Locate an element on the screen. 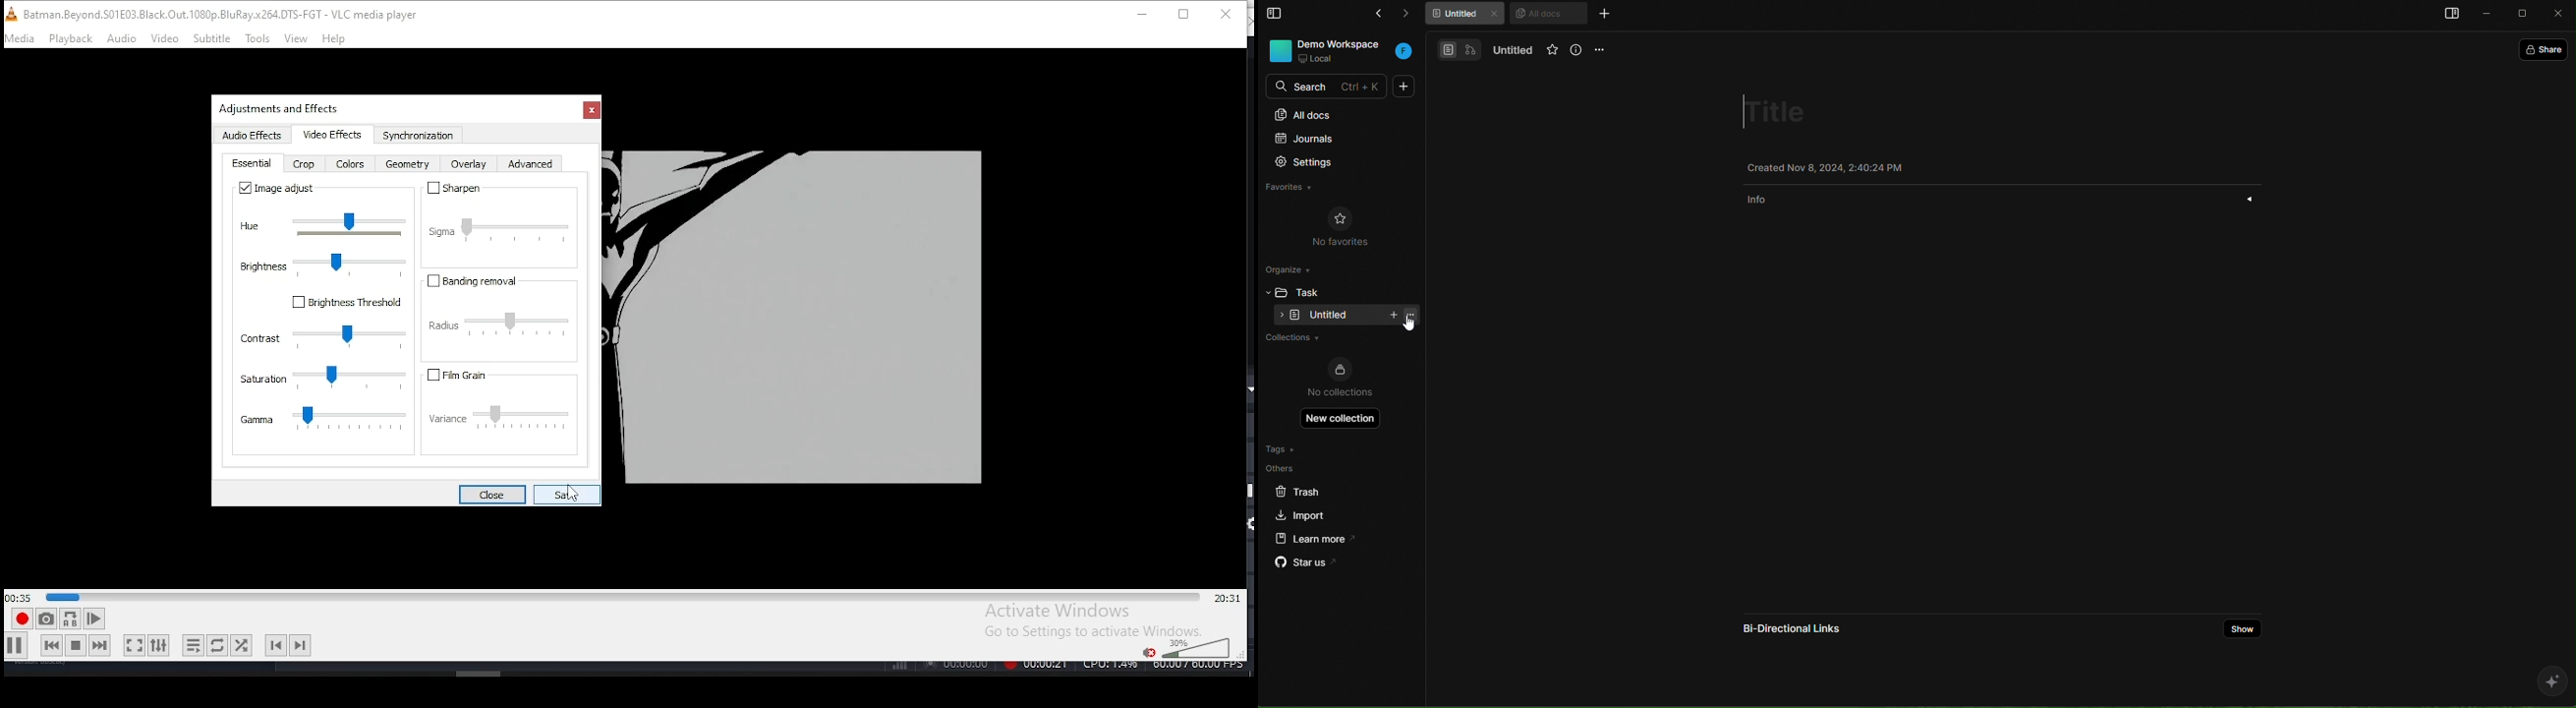 Image resolution: width=2576 pixels, height=728 pixels. workspace initial is located at coordinates (1404, 52).